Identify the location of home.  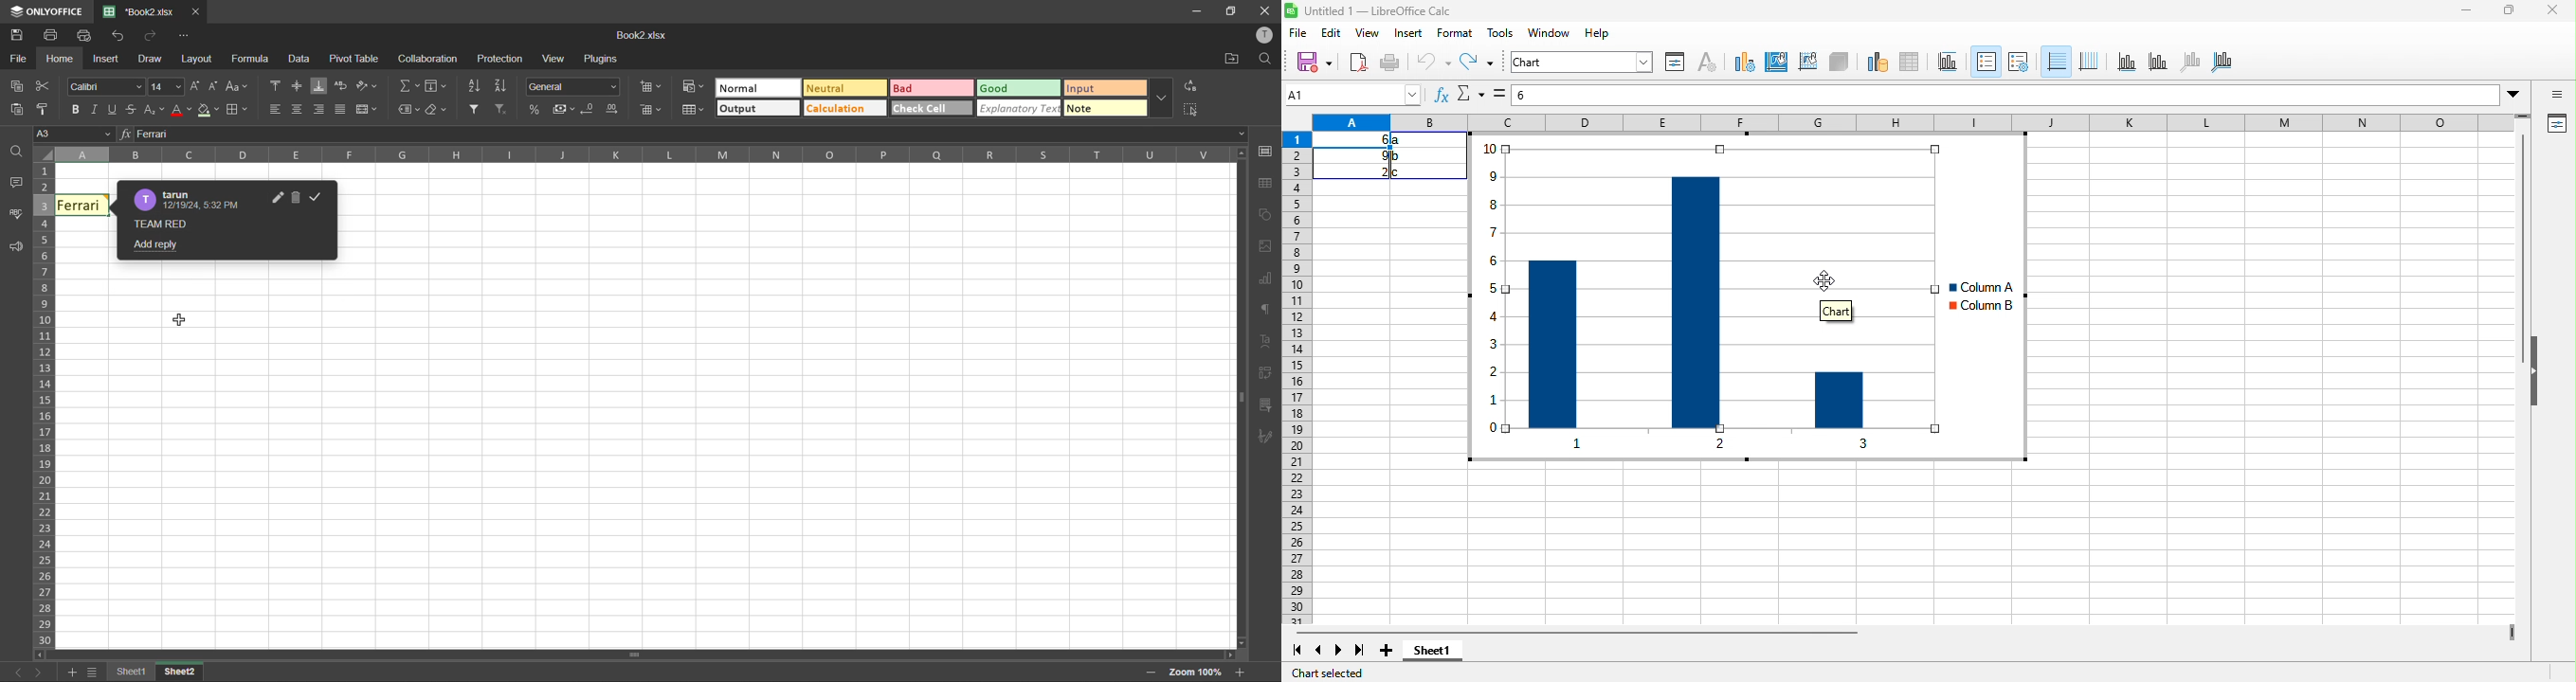
(62, 59).